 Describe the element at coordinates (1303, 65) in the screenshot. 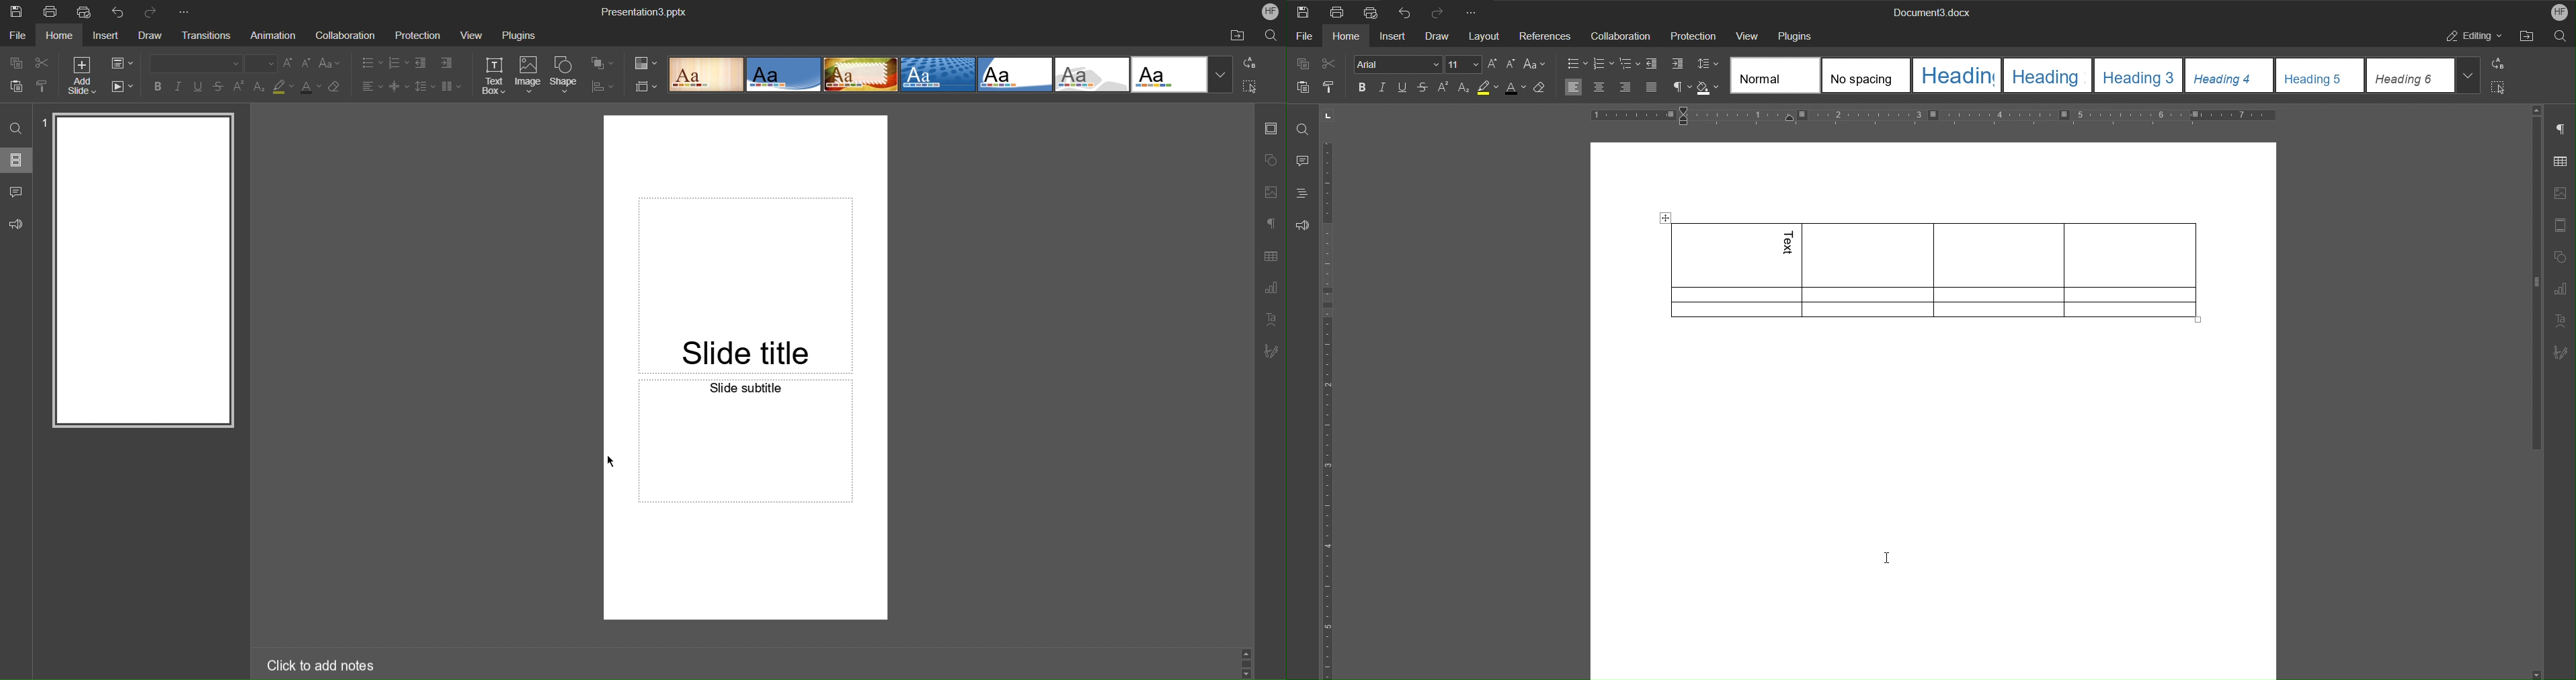

I see `Copy` at that location.